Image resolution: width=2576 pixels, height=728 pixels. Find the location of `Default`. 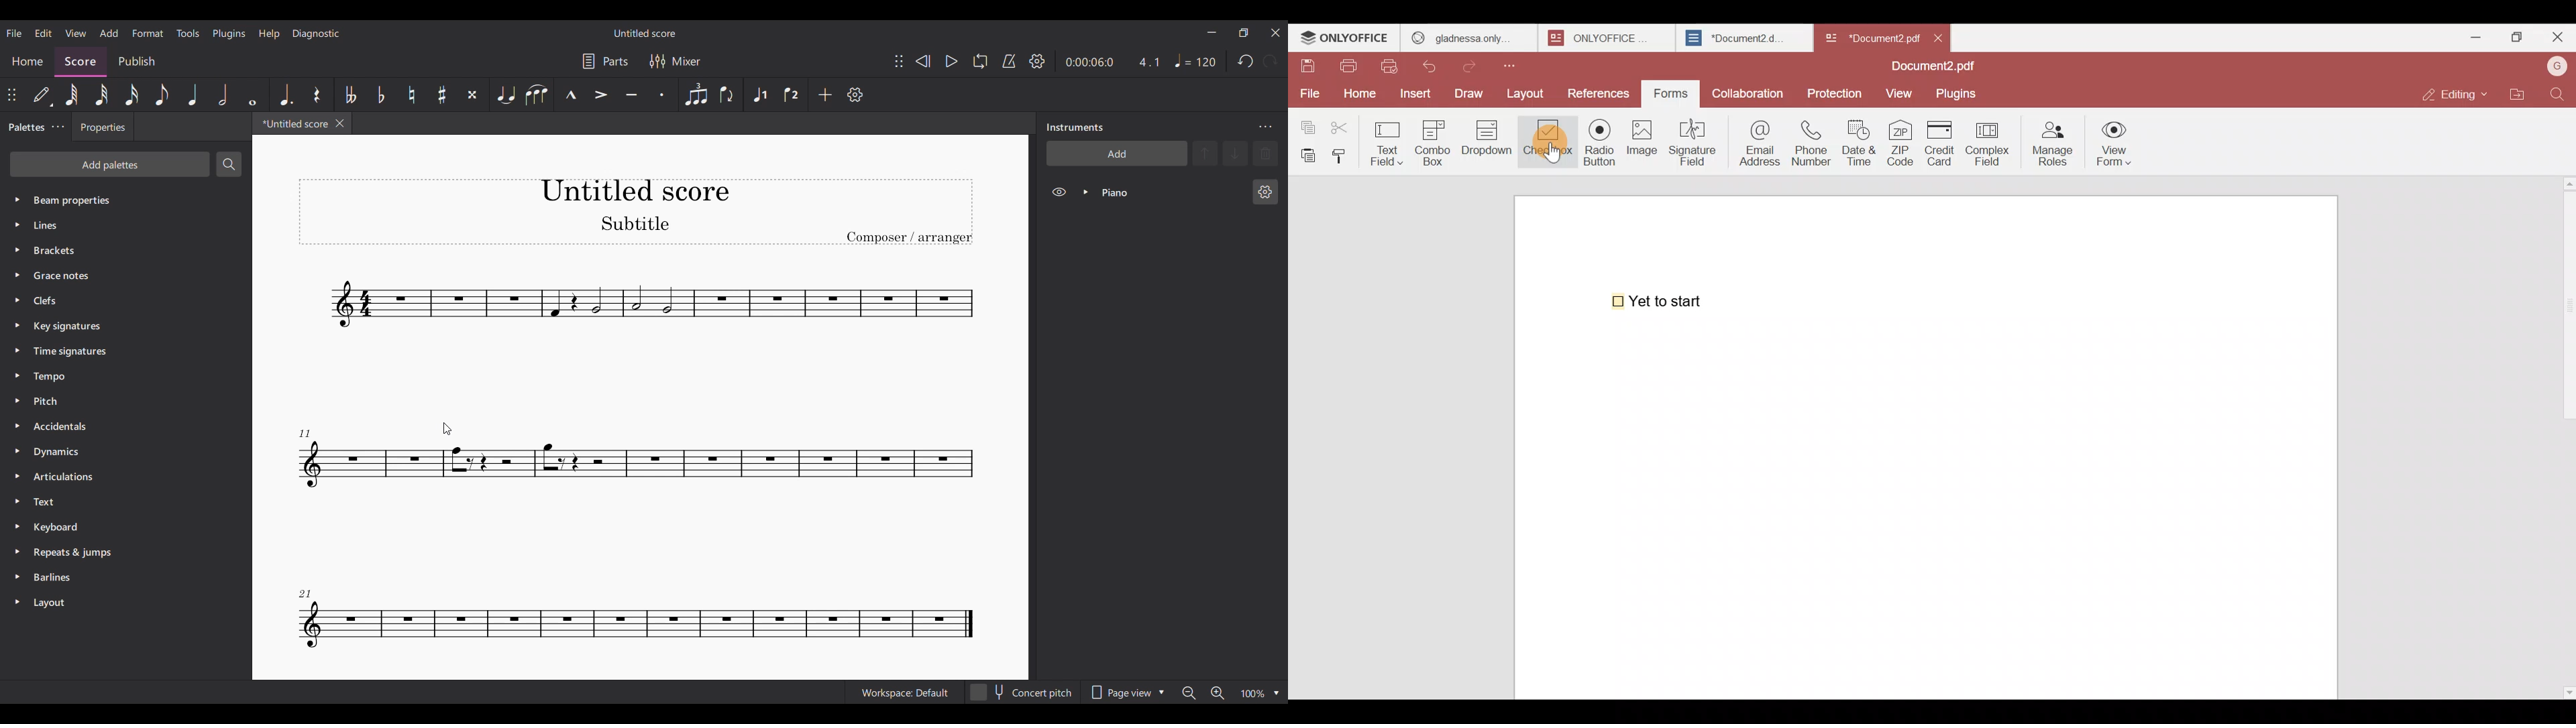

Default is located at coordinates (43, 95).